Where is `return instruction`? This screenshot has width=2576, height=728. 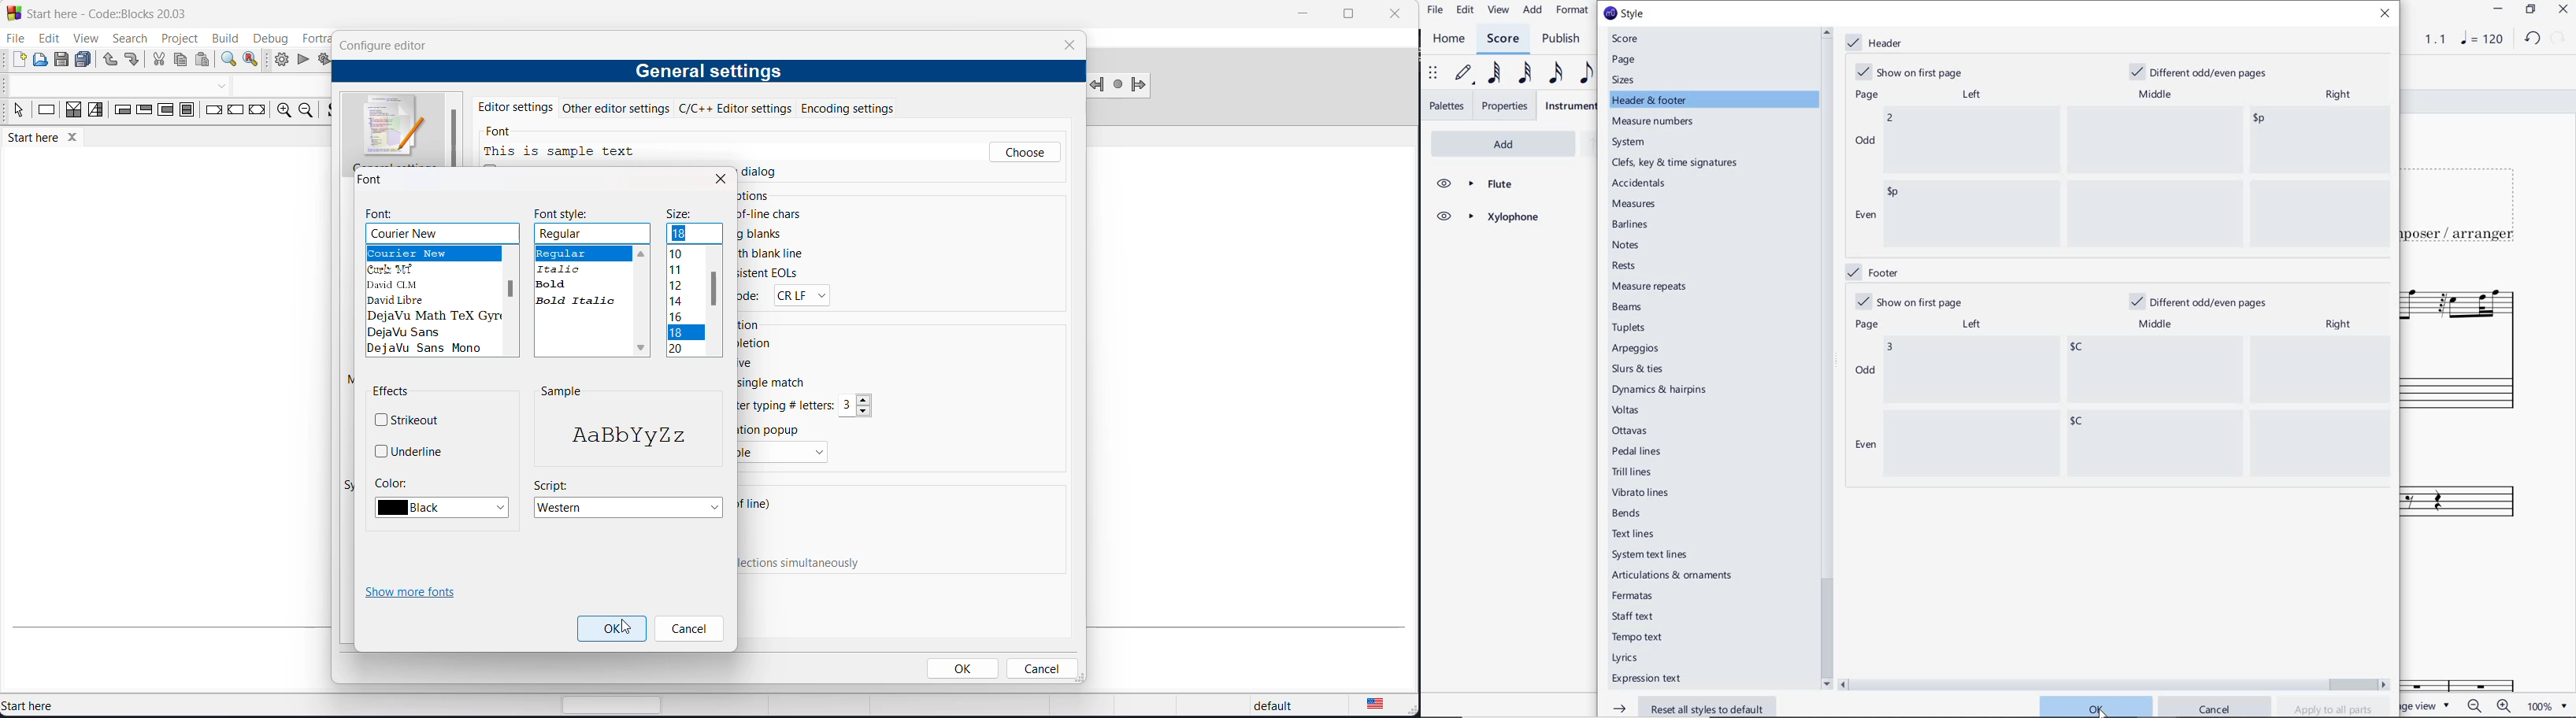 return instruction is located at coordinates (257, 113).